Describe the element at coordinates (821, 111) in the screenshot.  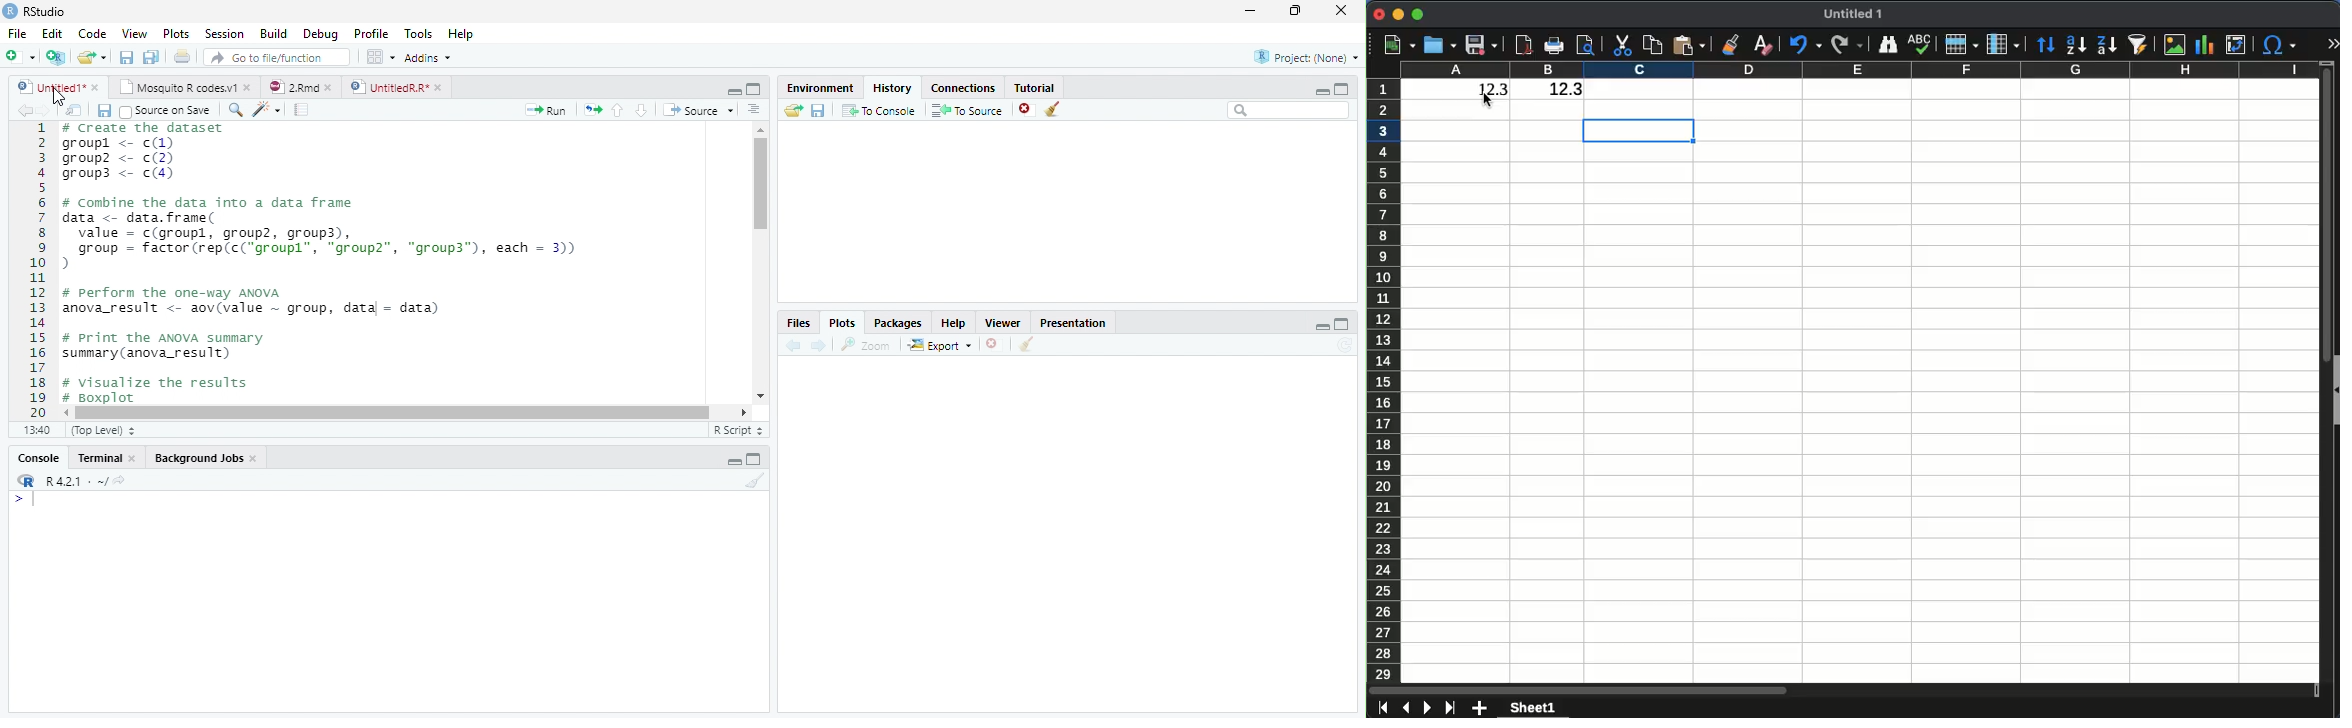
I see `Save workspace as ` at that location.